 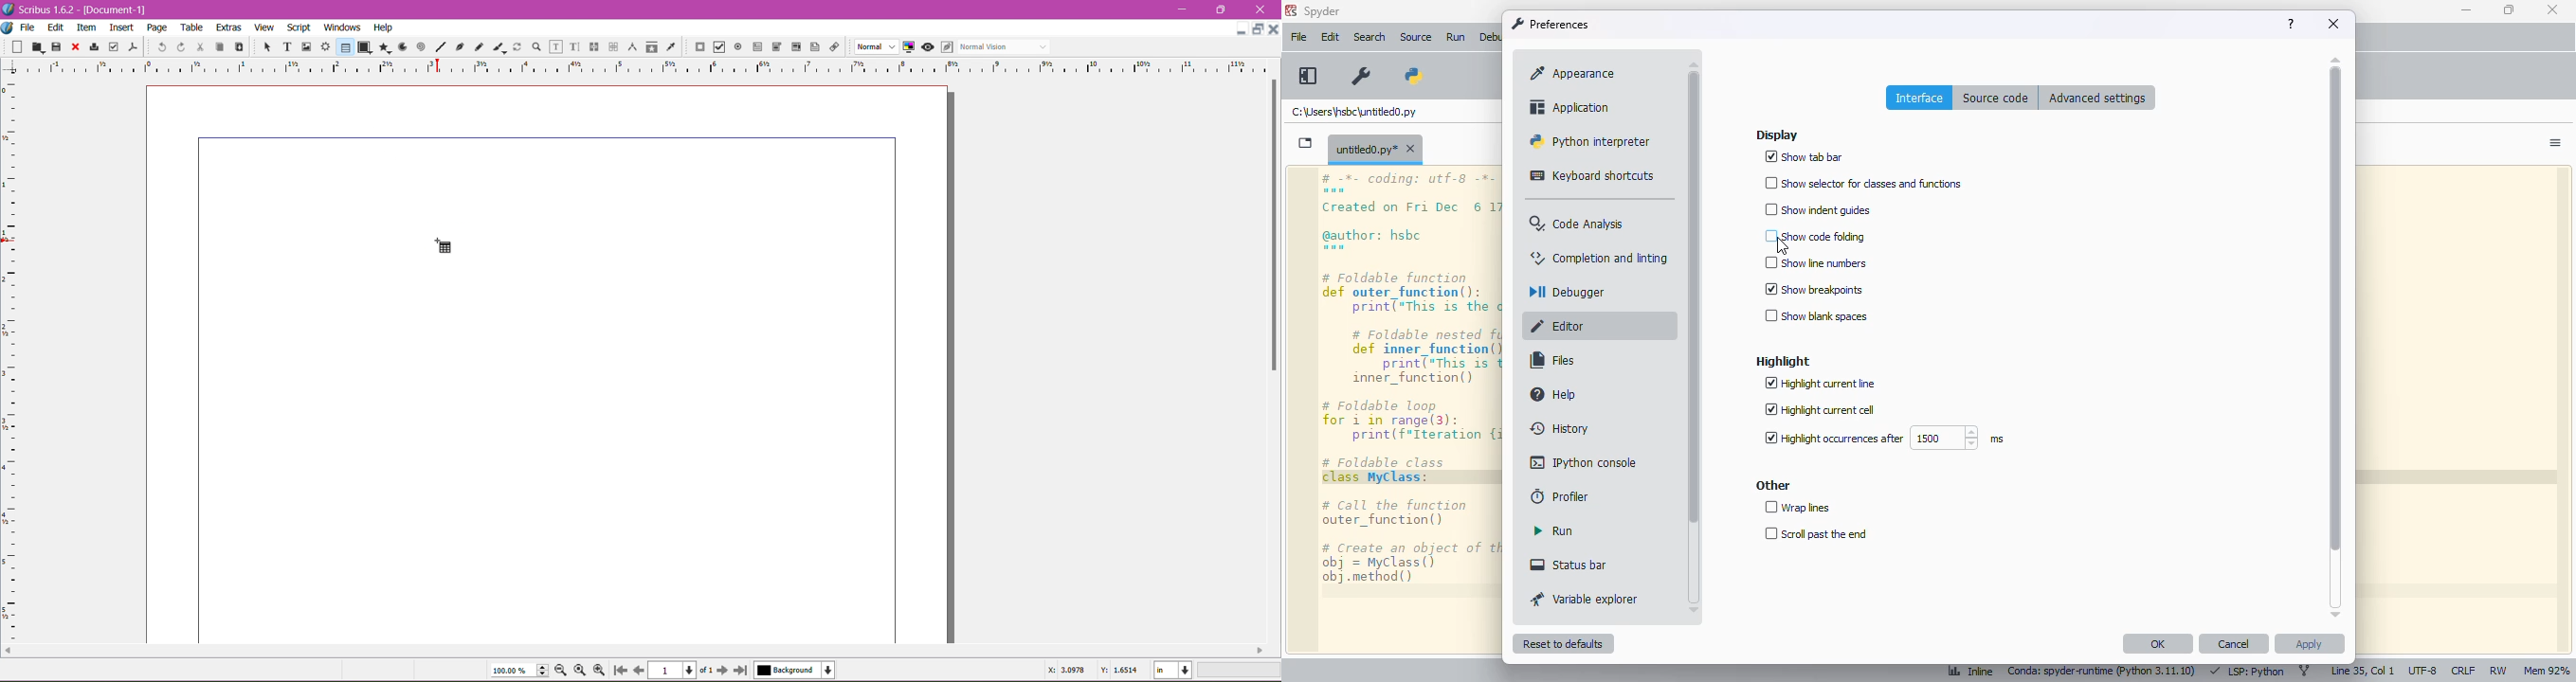 I want to click on interface, so click(x=1918, y=97).